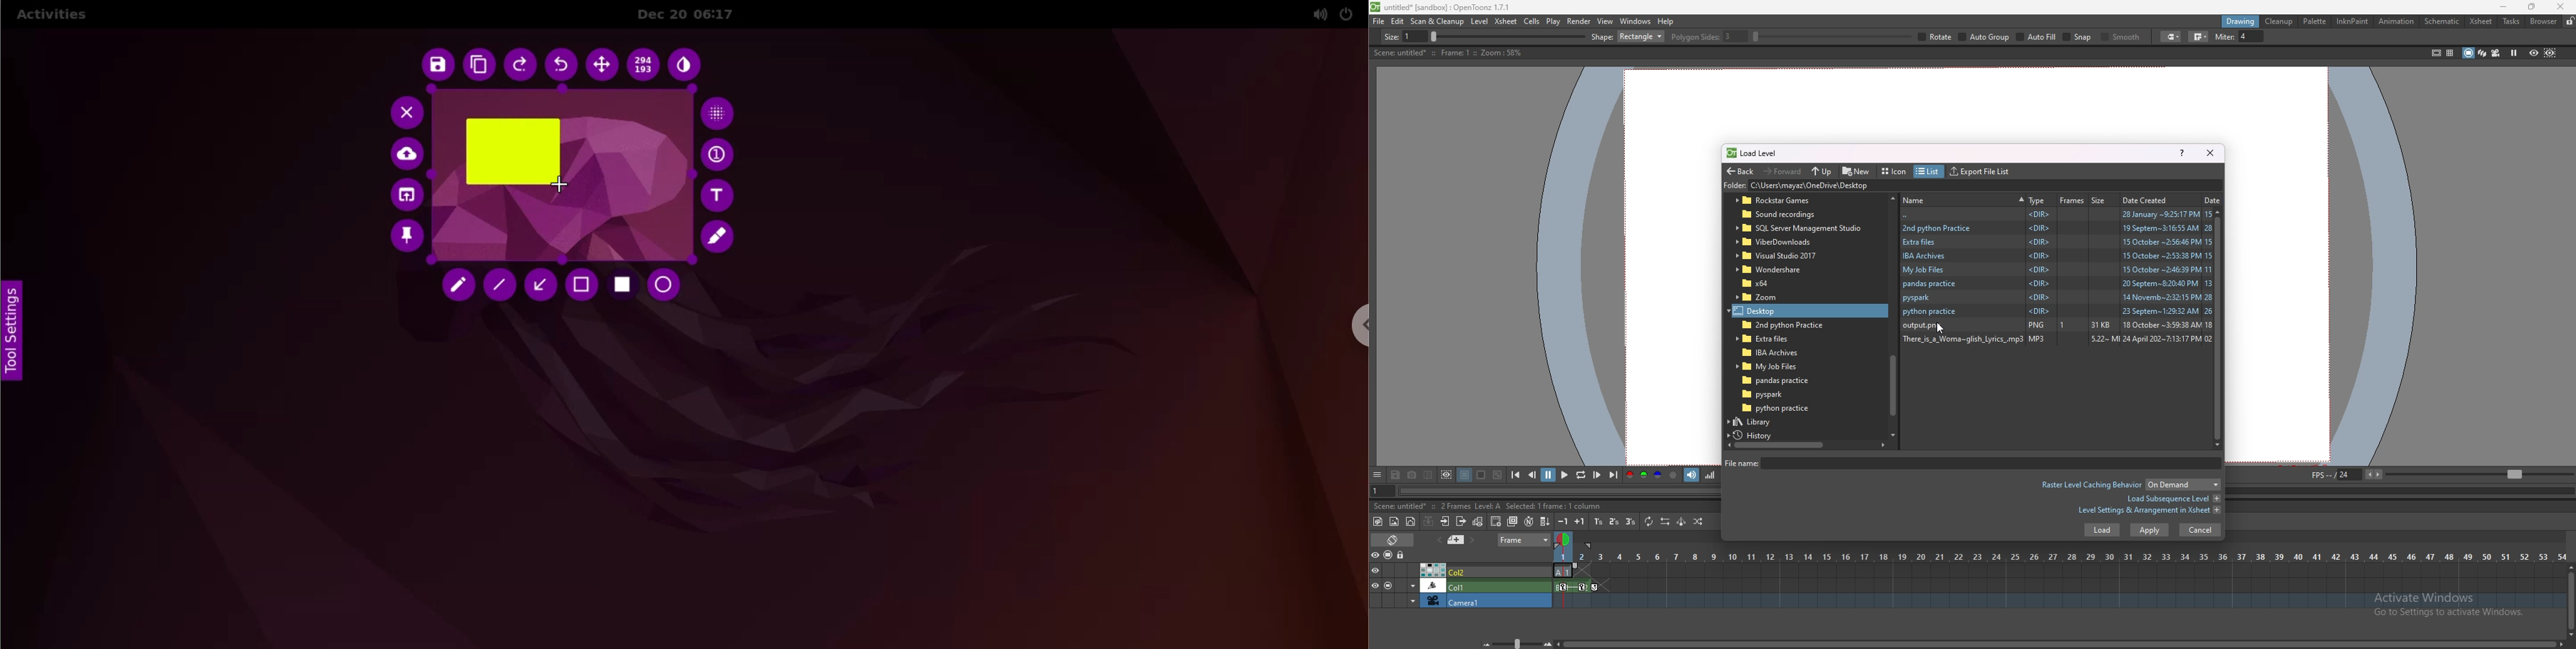 Image resolution: width=2576 pixels, height=672 pixels. What do you see at coordinates (2056, 270) in the screenshot?
I see `folder` at bounding box center [2056, 270].